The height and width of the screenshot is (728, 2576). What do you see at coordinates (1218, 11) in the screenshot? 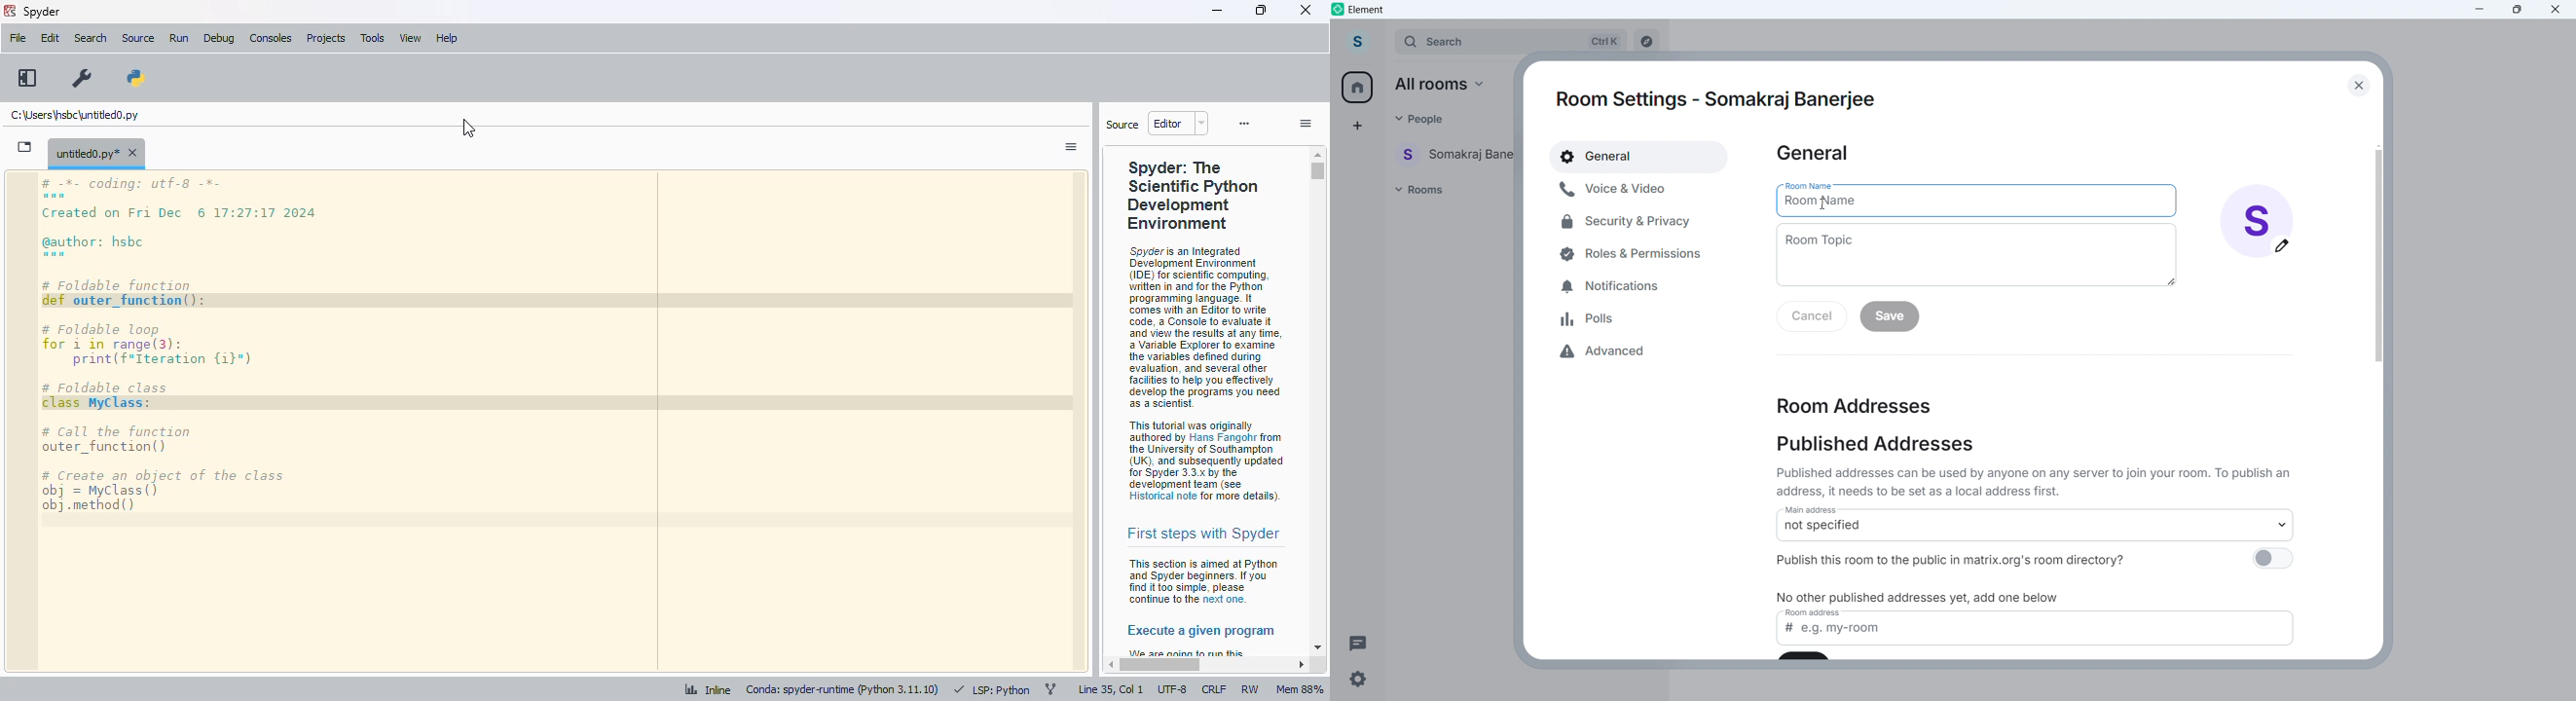
I see `minimize` at bounding box center [1218, 11].